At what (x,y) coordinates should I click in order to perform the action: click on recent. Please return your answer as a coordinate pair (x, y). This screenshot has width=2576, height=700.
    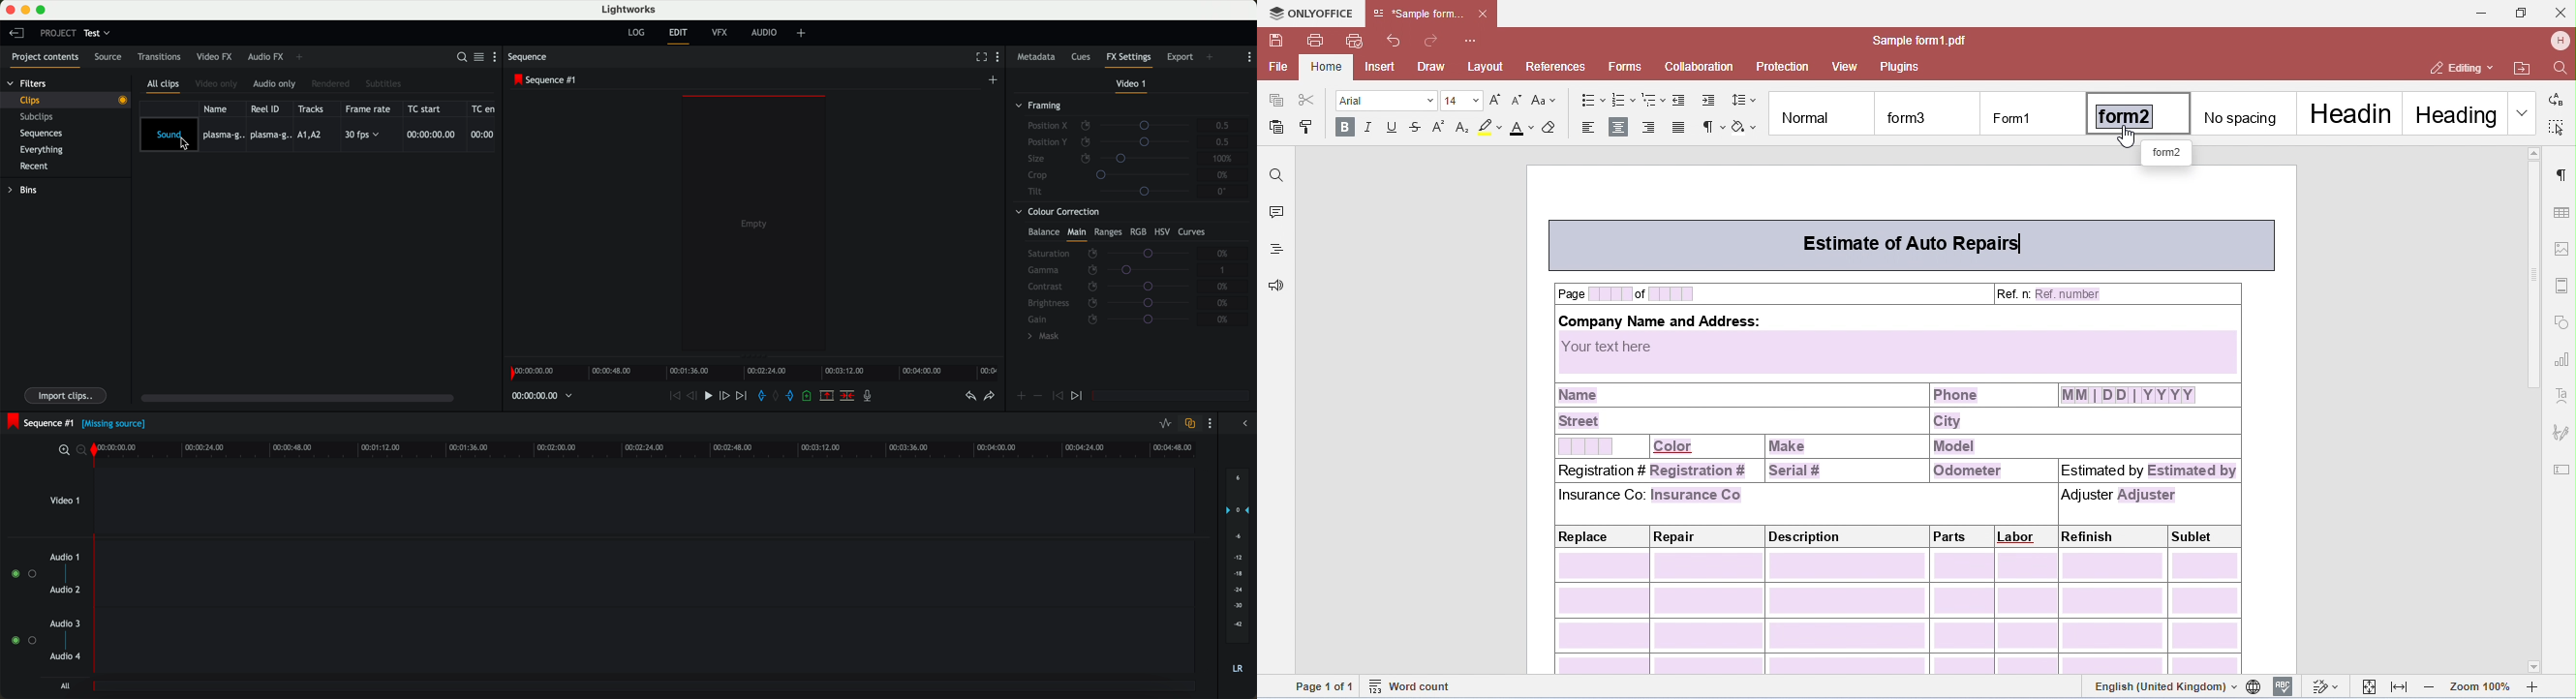
    Looking at the image, I should click on (33, 165).